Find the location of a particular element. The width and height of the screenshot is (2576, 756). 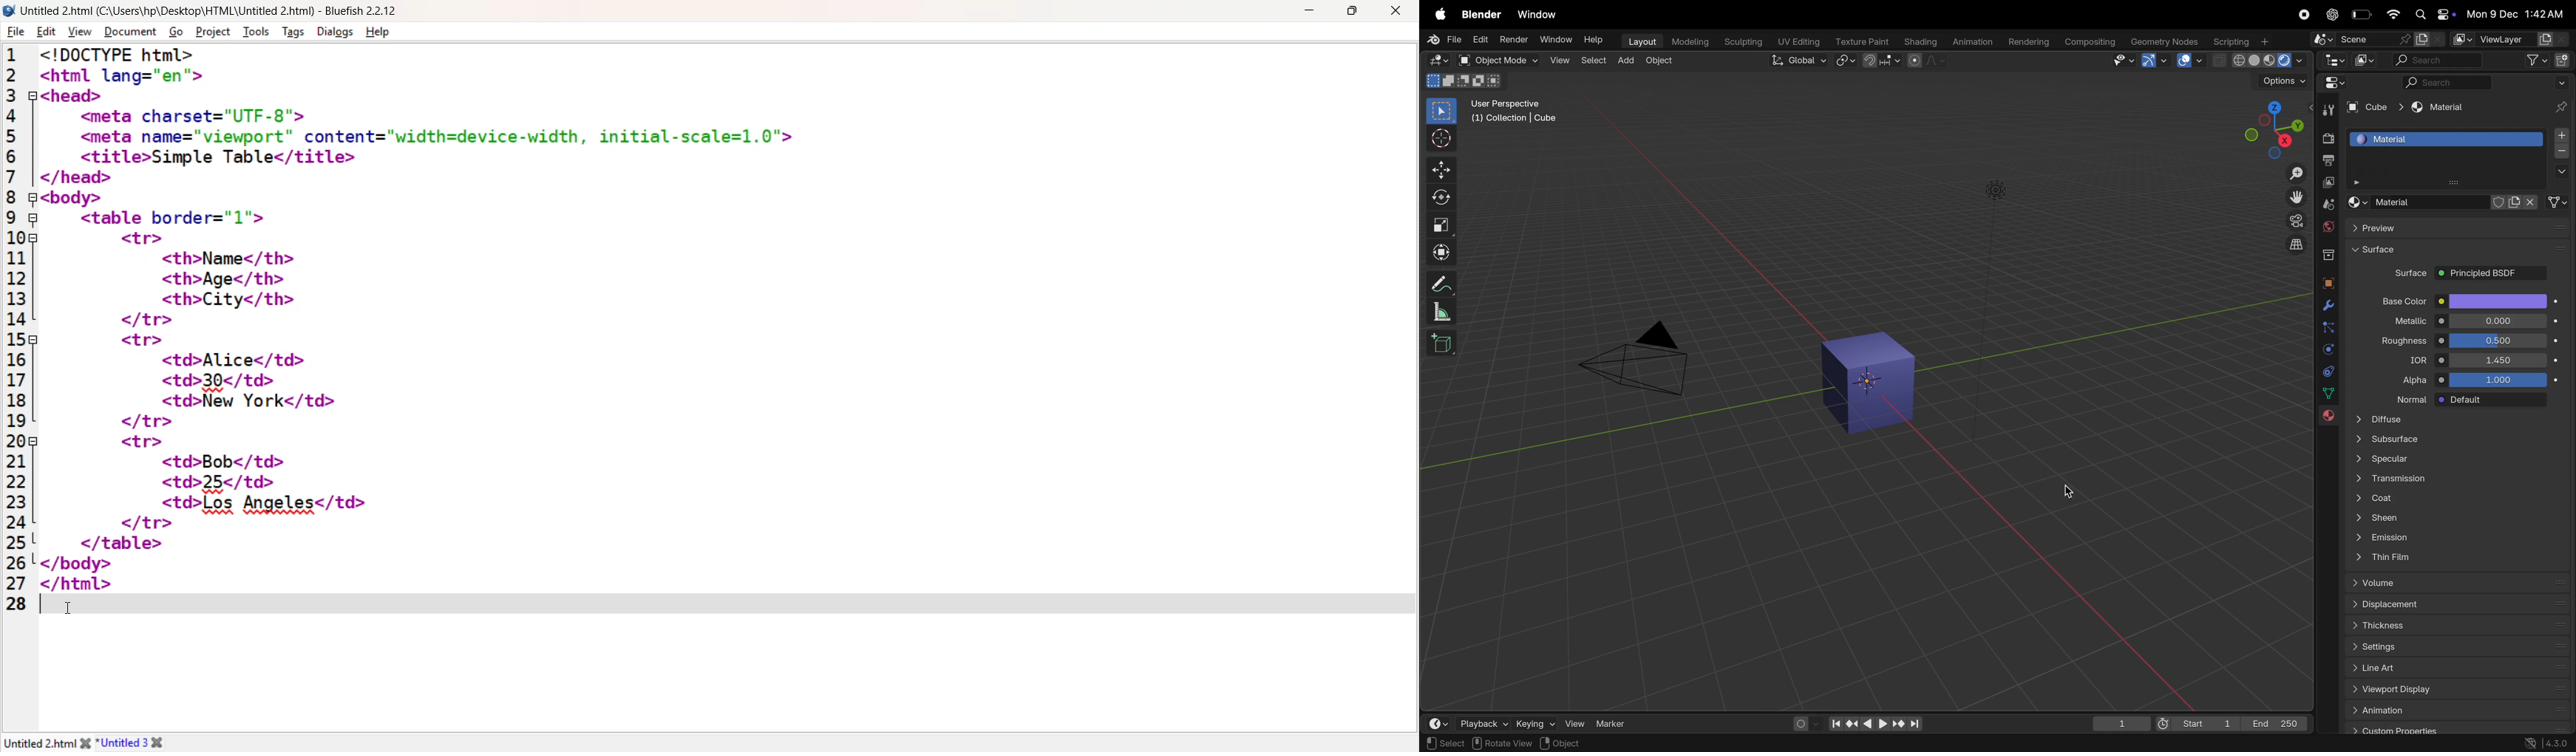

material is located at coordinates (2436, 108).